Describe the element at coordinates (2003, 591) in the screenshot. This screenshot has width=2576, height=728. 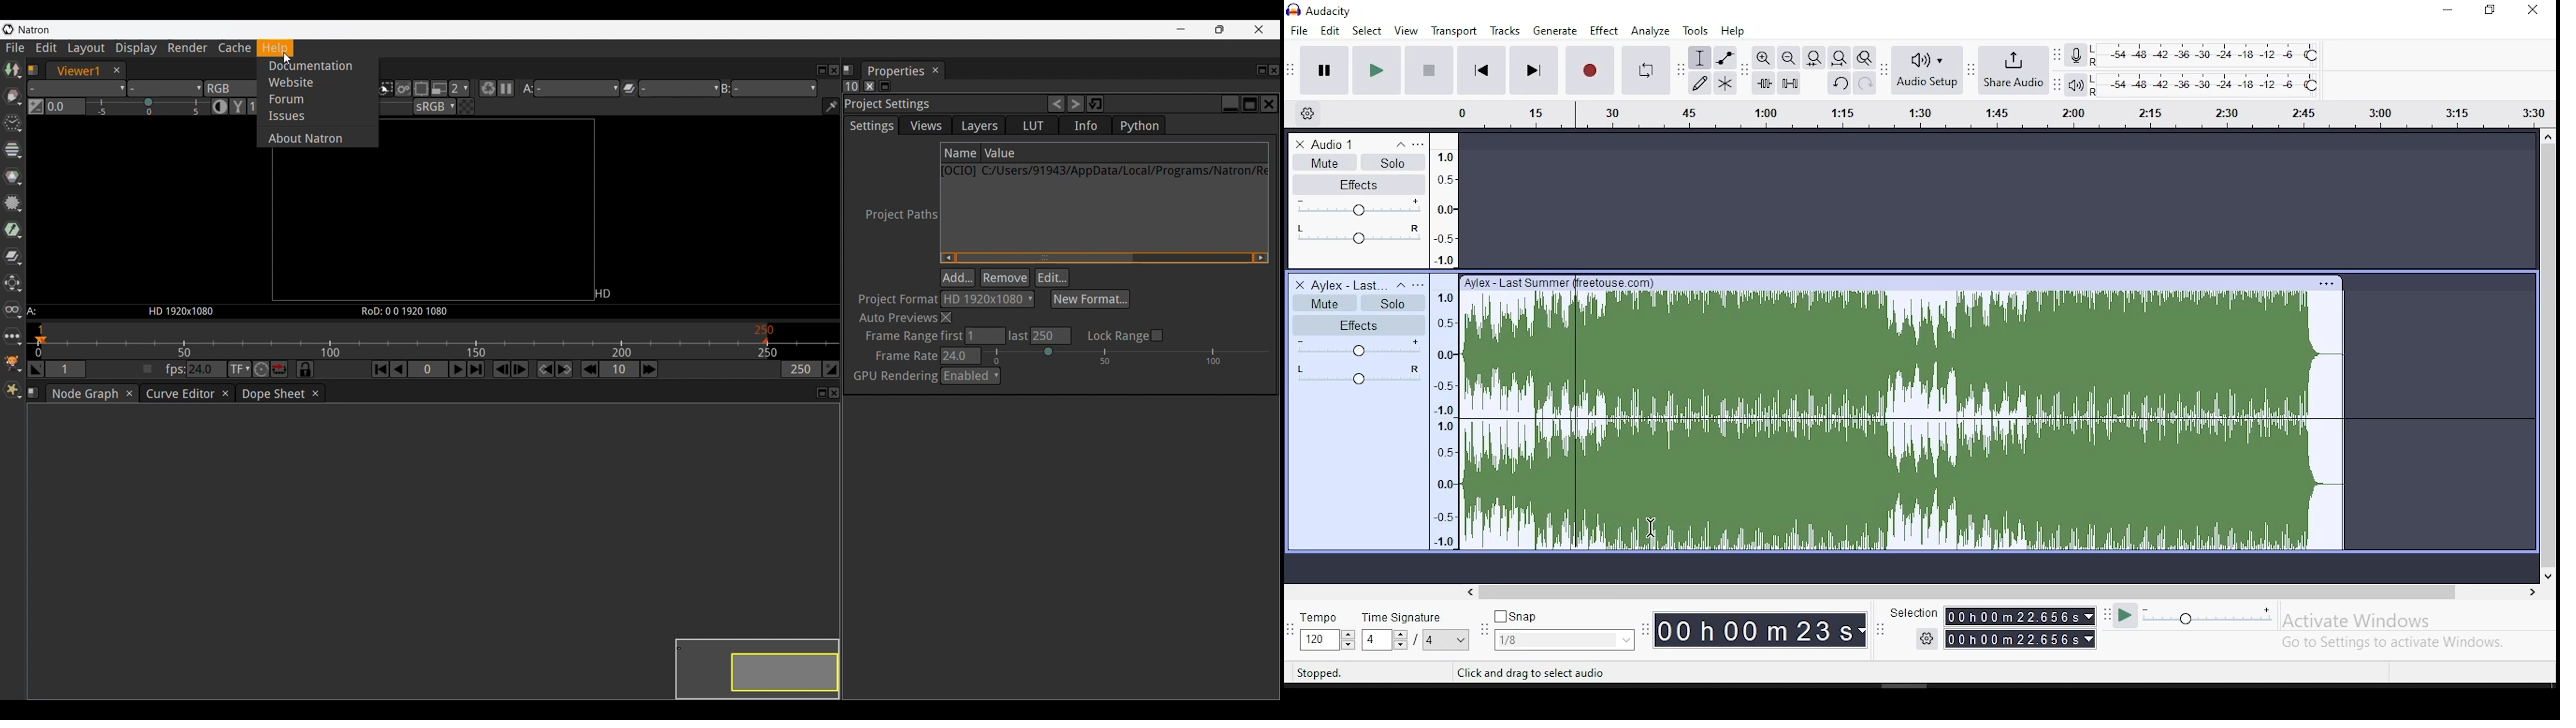
I see `scroll bar` at that location.